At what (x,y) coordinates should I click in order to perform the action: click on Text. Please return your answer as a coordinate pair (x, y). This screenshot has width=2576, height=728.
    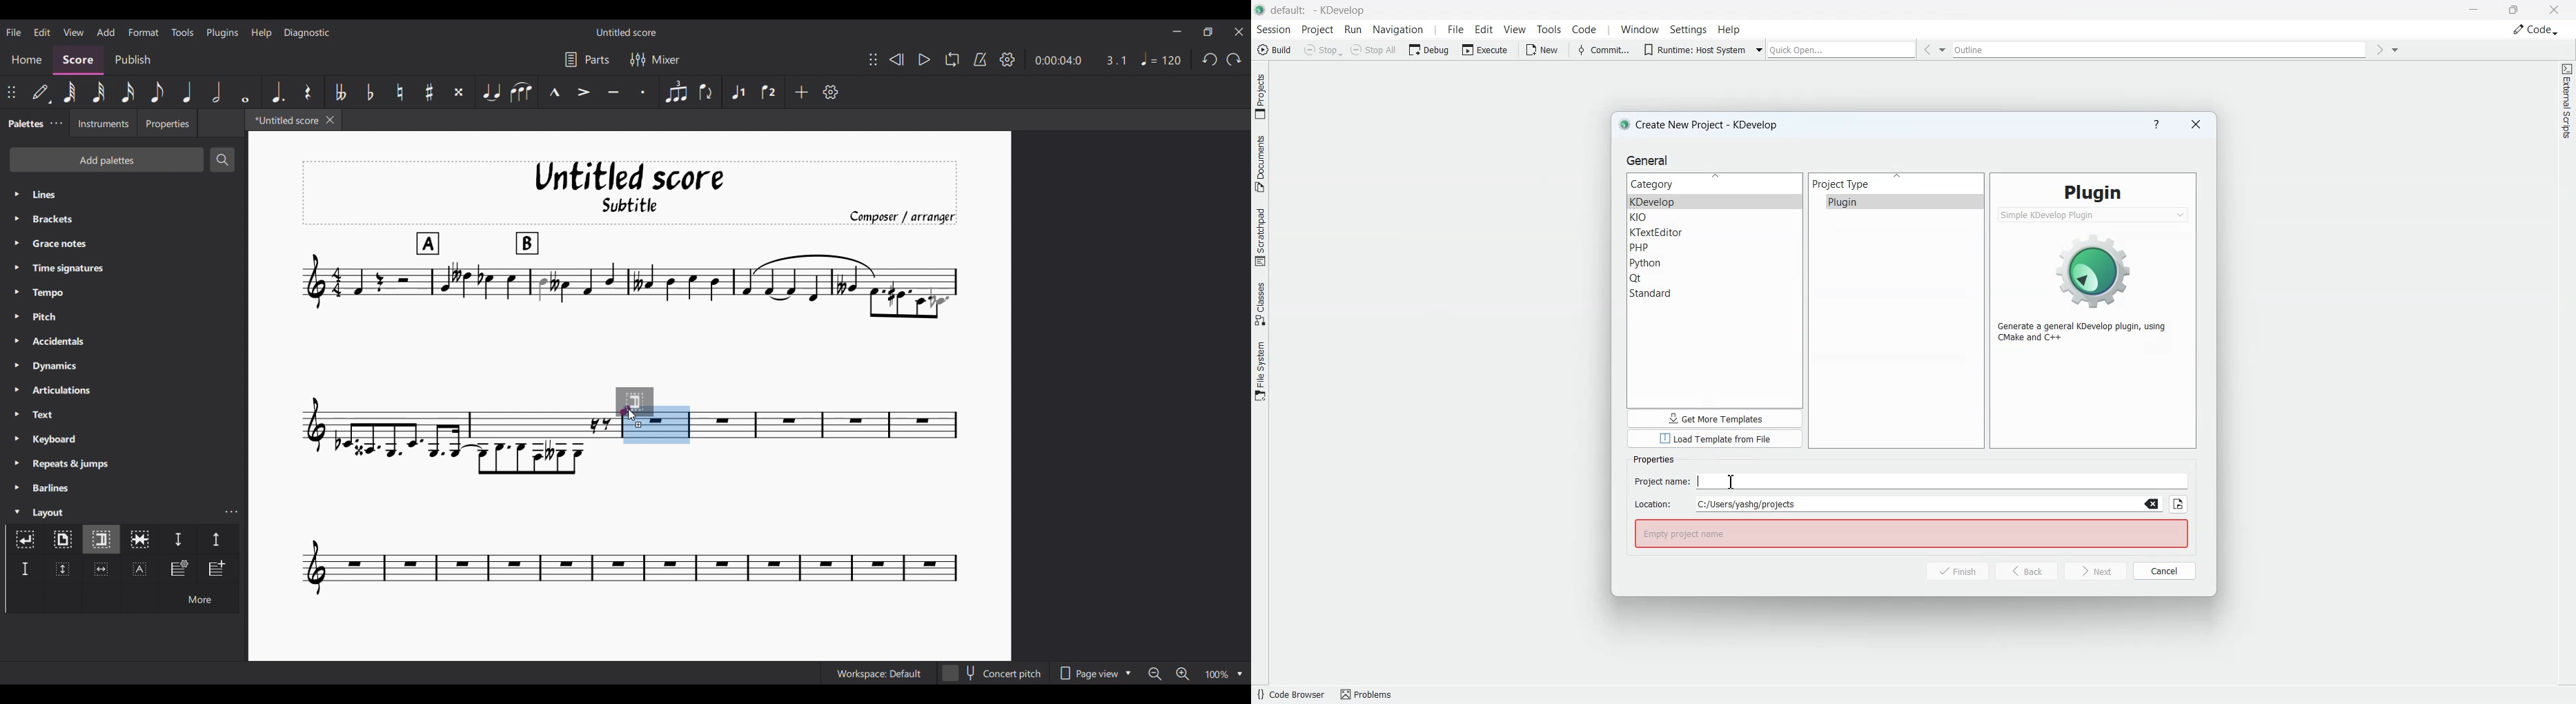
    Looking at the image, I should click on (2093, 192).